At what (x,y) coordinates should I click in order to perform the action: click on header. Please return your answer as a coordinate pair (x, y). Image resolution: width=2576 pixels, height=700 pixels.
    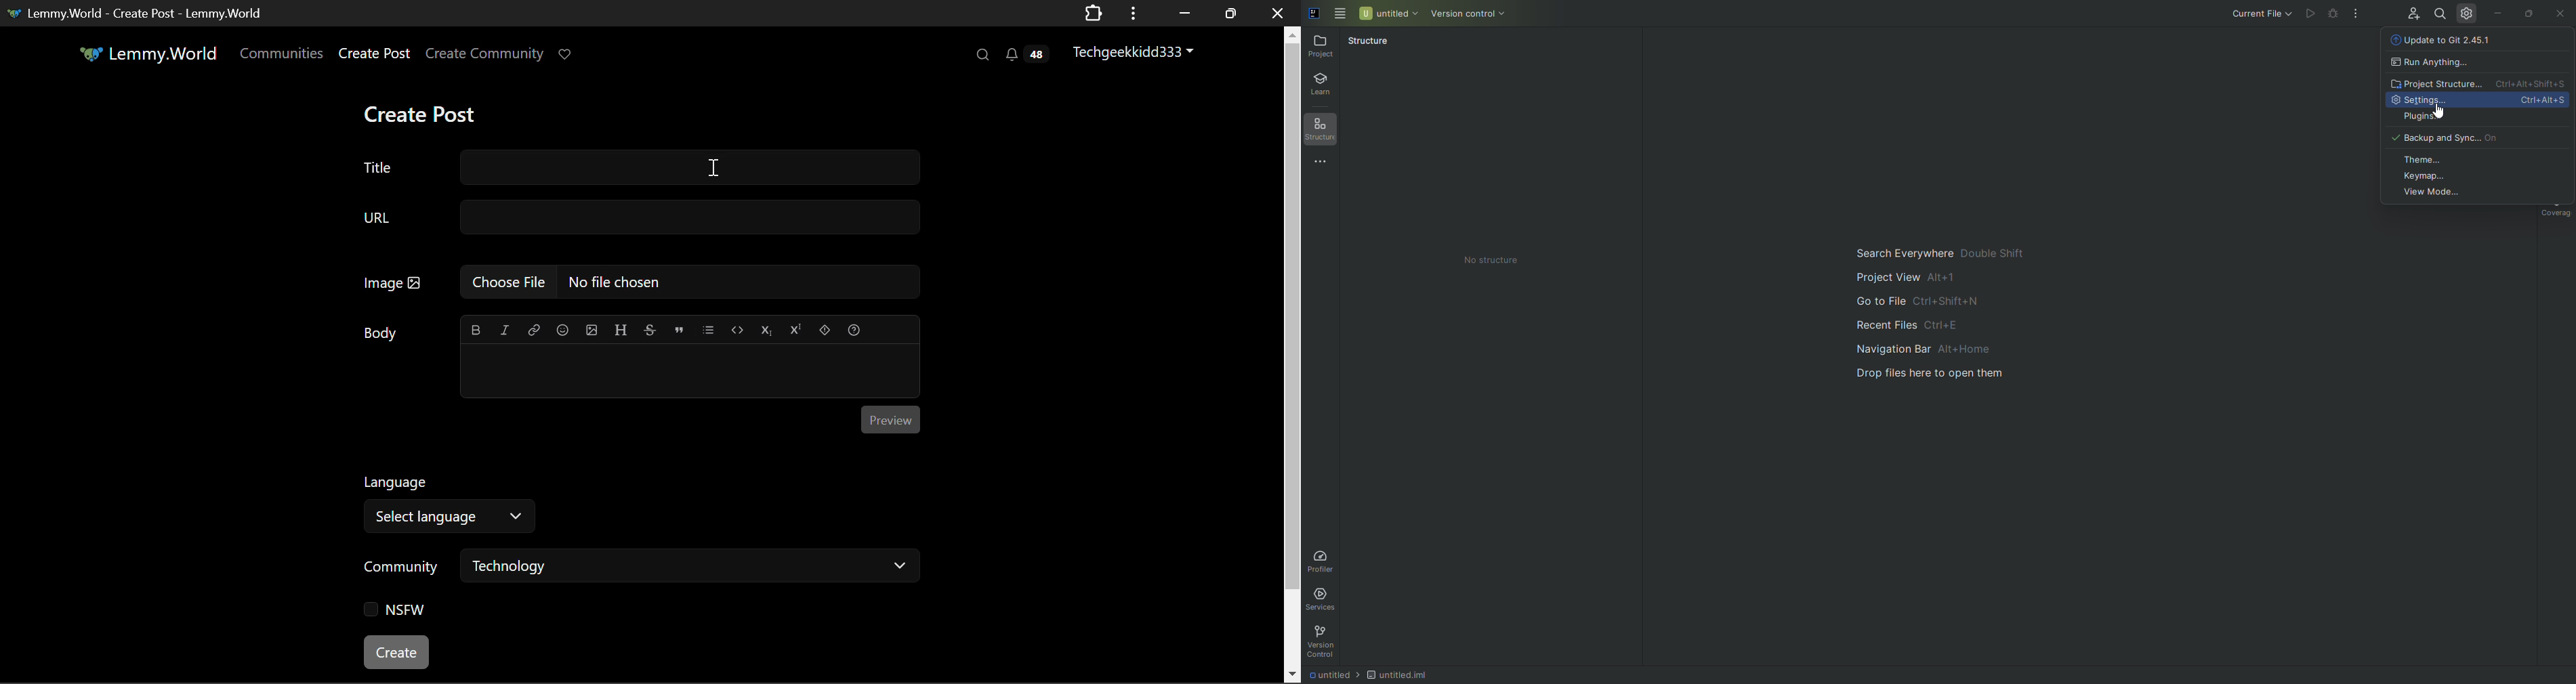
    Looking at the image, I should click on (621, 328).